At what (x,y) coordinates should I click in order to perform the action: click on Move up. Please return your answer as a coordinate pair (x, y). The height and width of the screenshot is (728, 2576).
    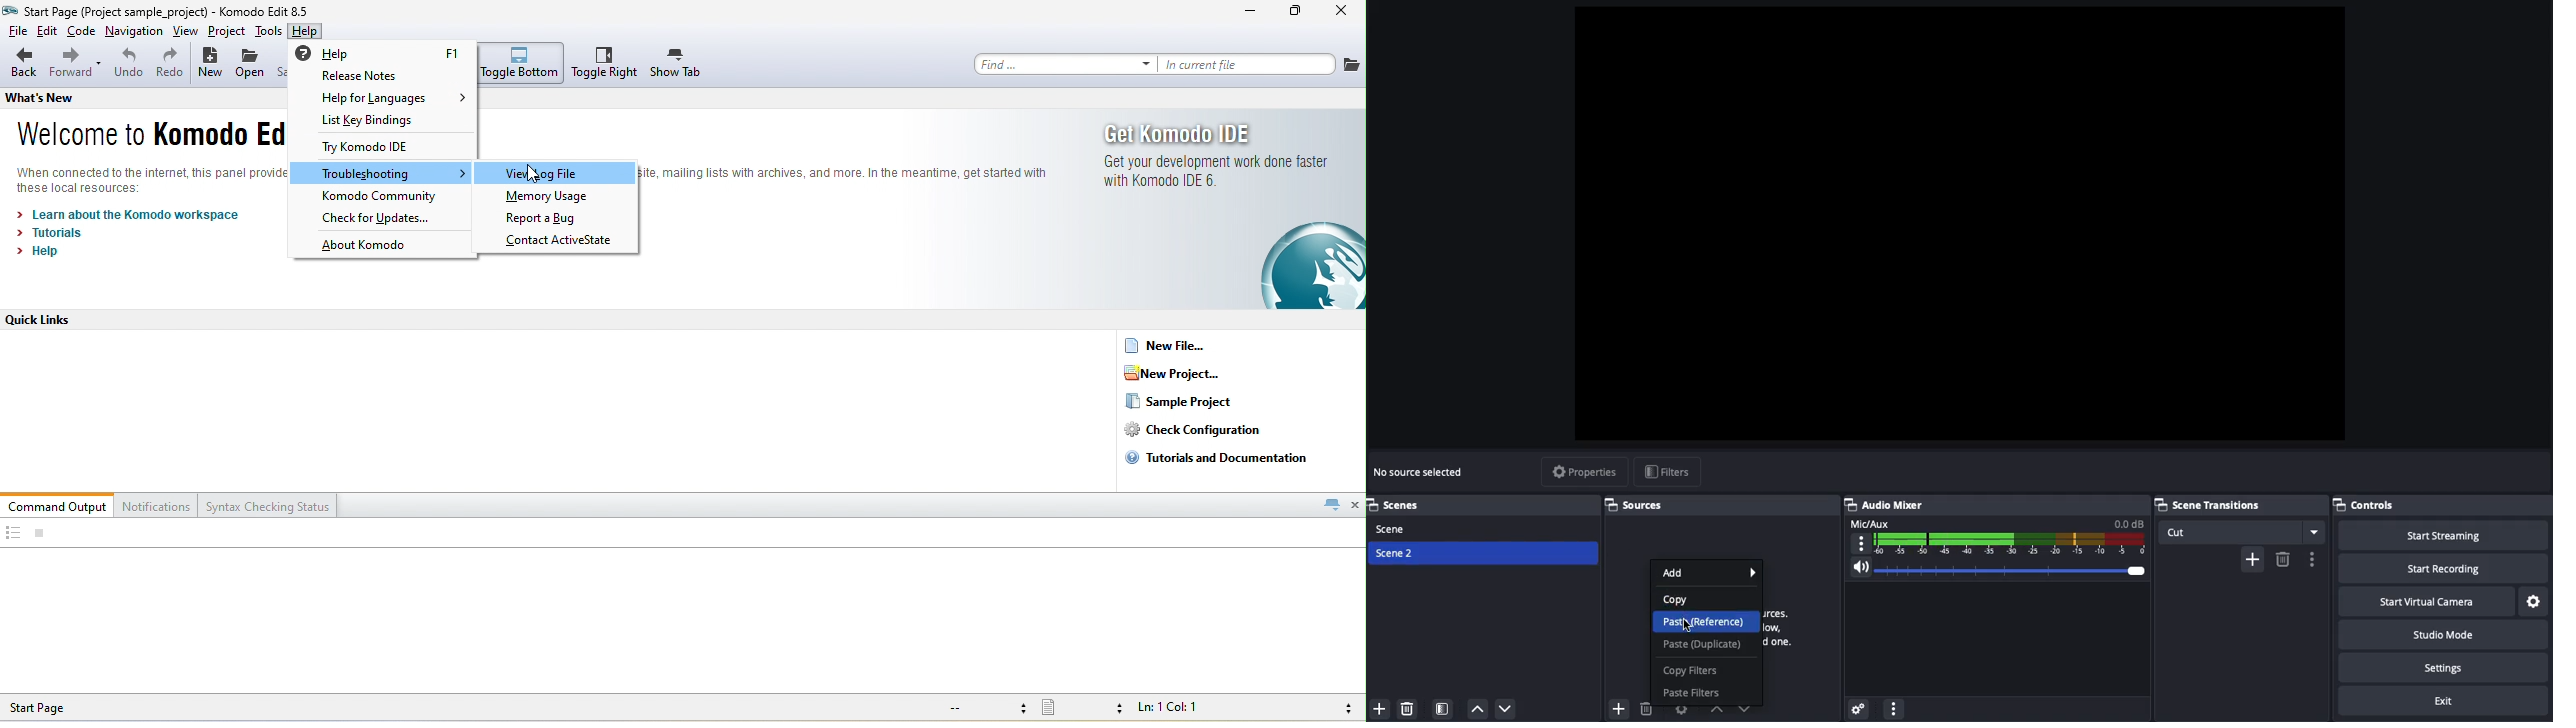
    Looking at the image, I should click on (1479, 710).